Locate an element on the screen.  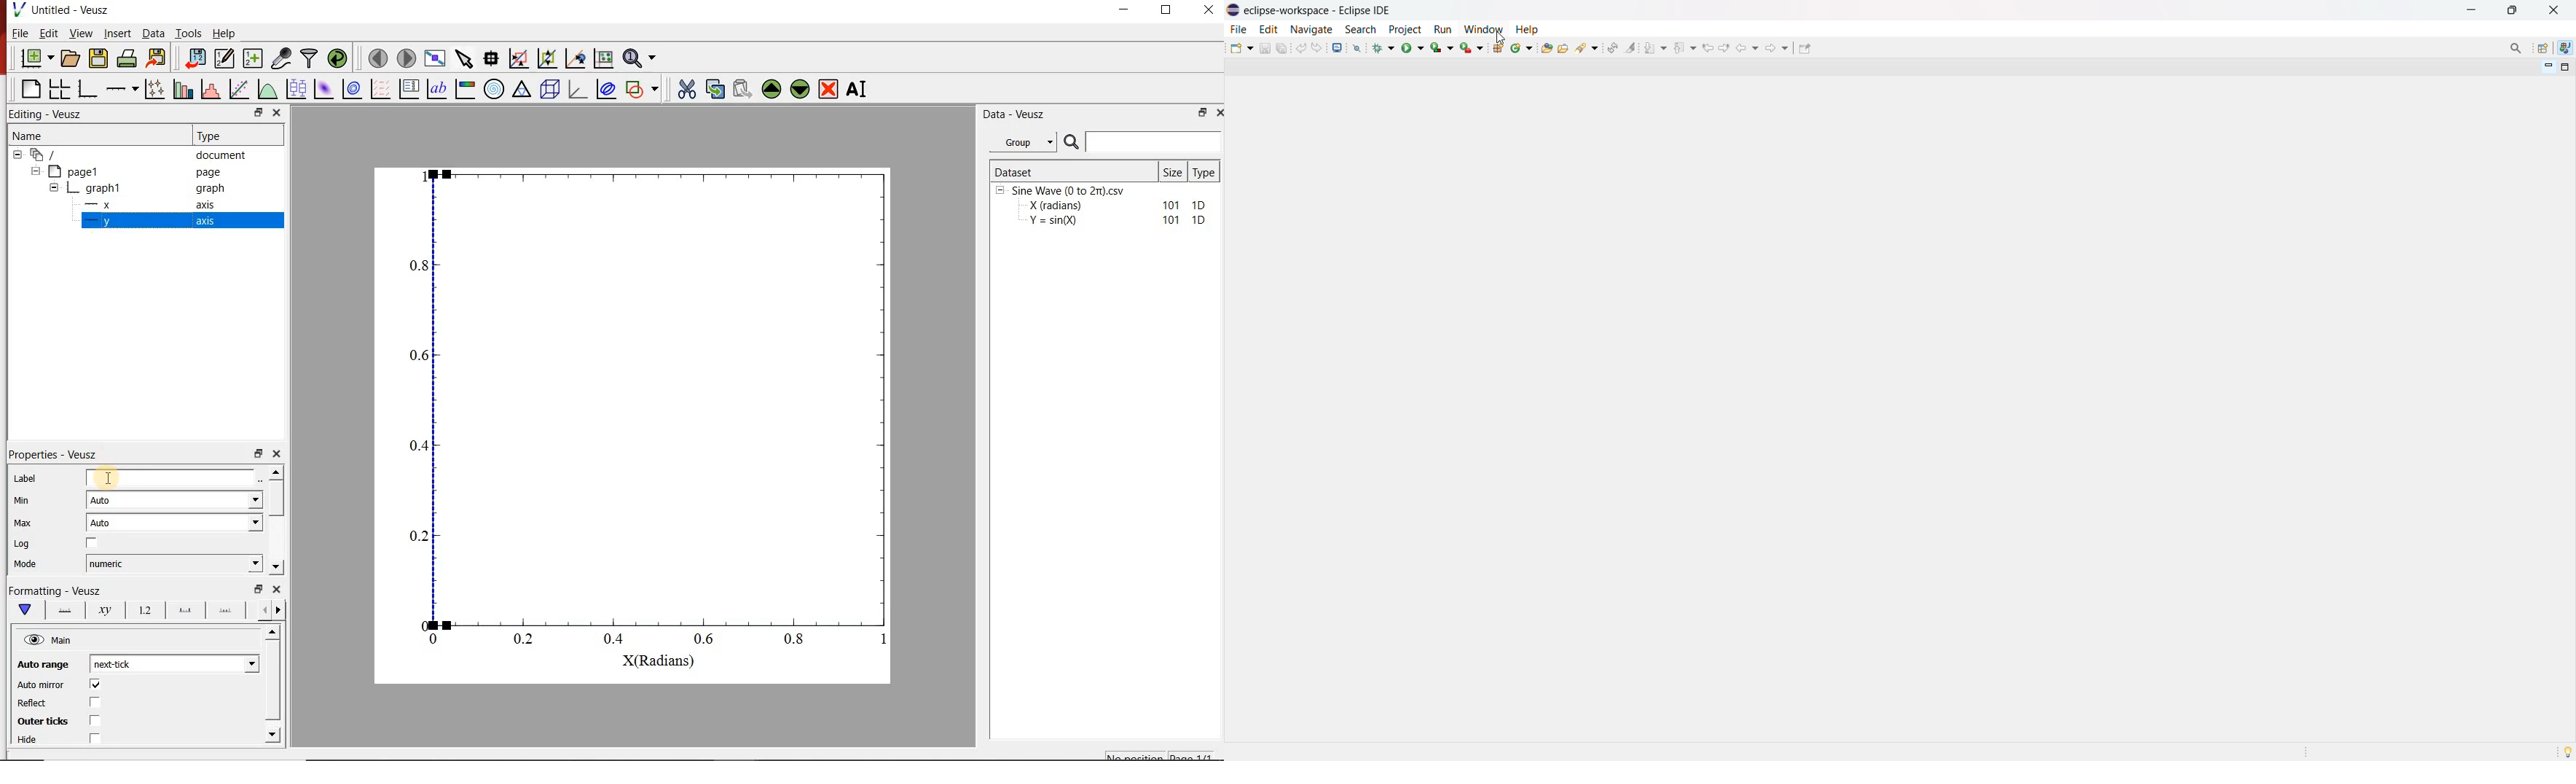
click to reset graphs is located at coordinates (603, 58).